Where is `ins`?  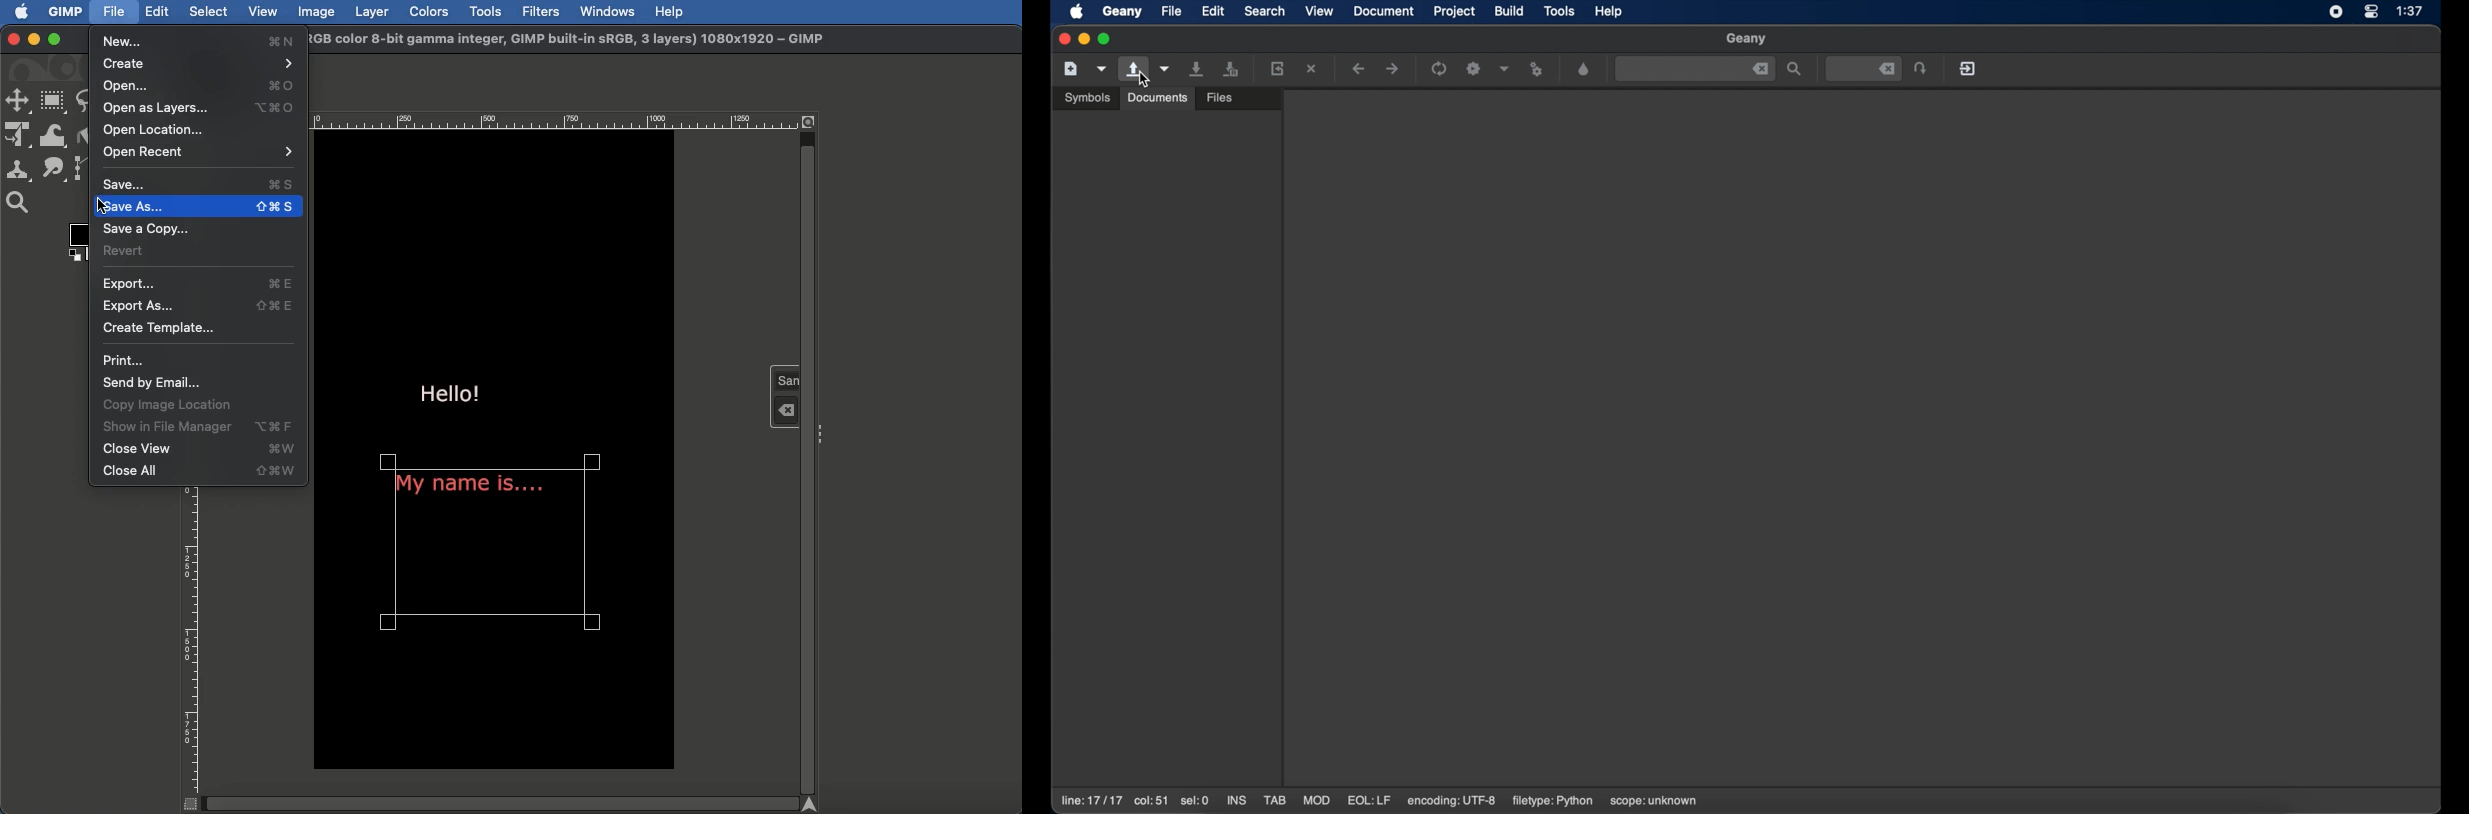 ins is located at coordinates (1236, 800).